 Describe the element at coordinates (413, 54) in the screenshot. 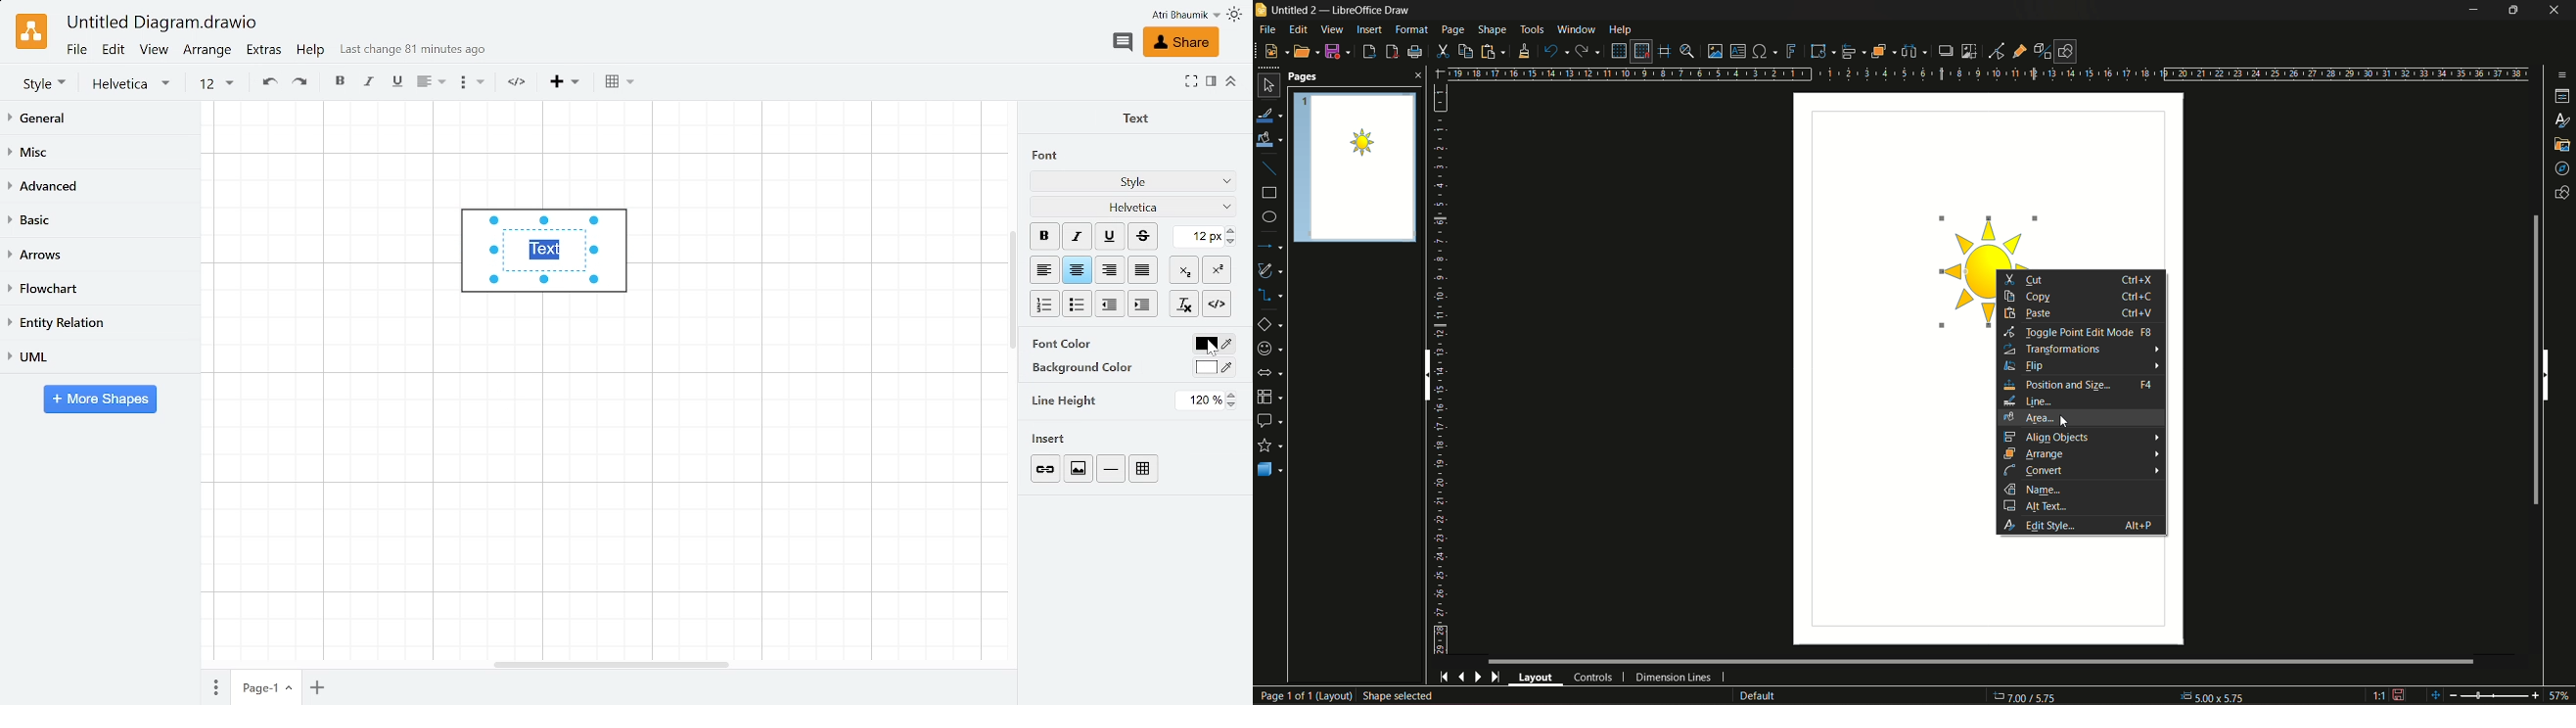

I see `Last change` at that location.